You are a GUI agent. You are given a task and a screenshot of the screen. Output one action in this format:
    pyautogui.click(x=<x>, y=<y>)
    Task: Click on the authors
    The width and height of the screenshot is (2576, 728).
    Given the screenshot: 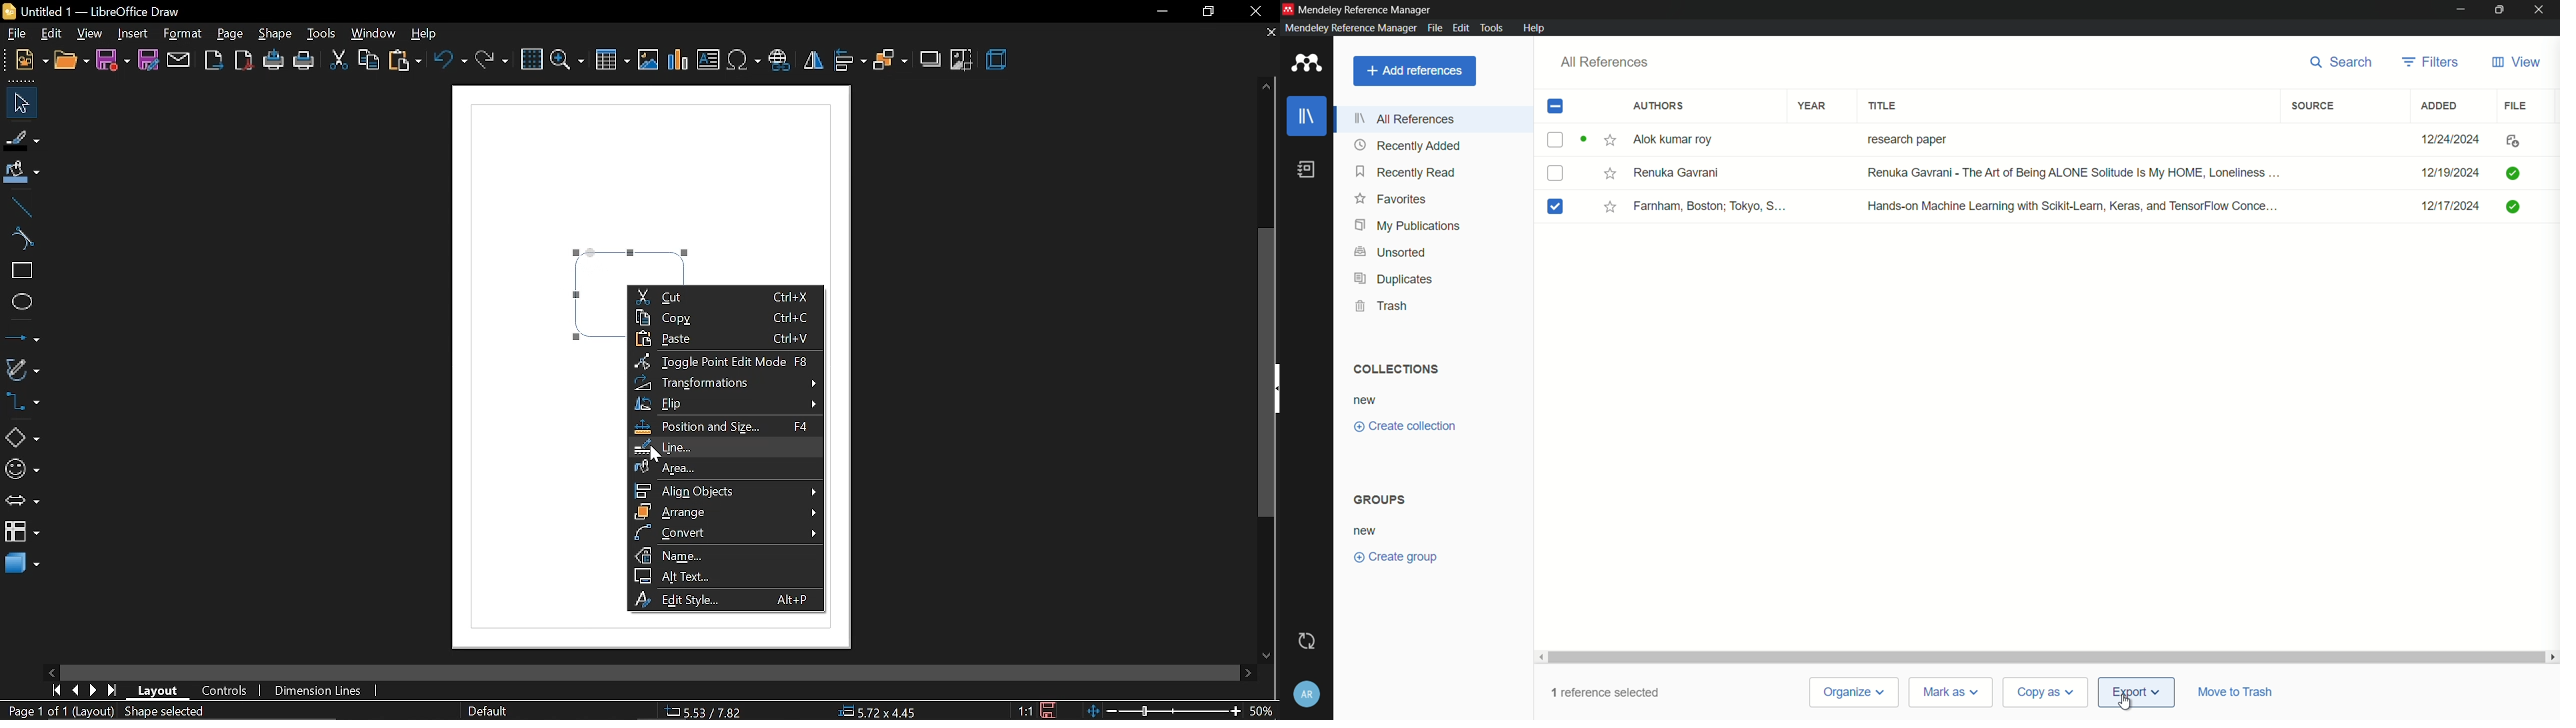 What is the action you would take?
    pyautogui.click(x=1657, y=106)
    